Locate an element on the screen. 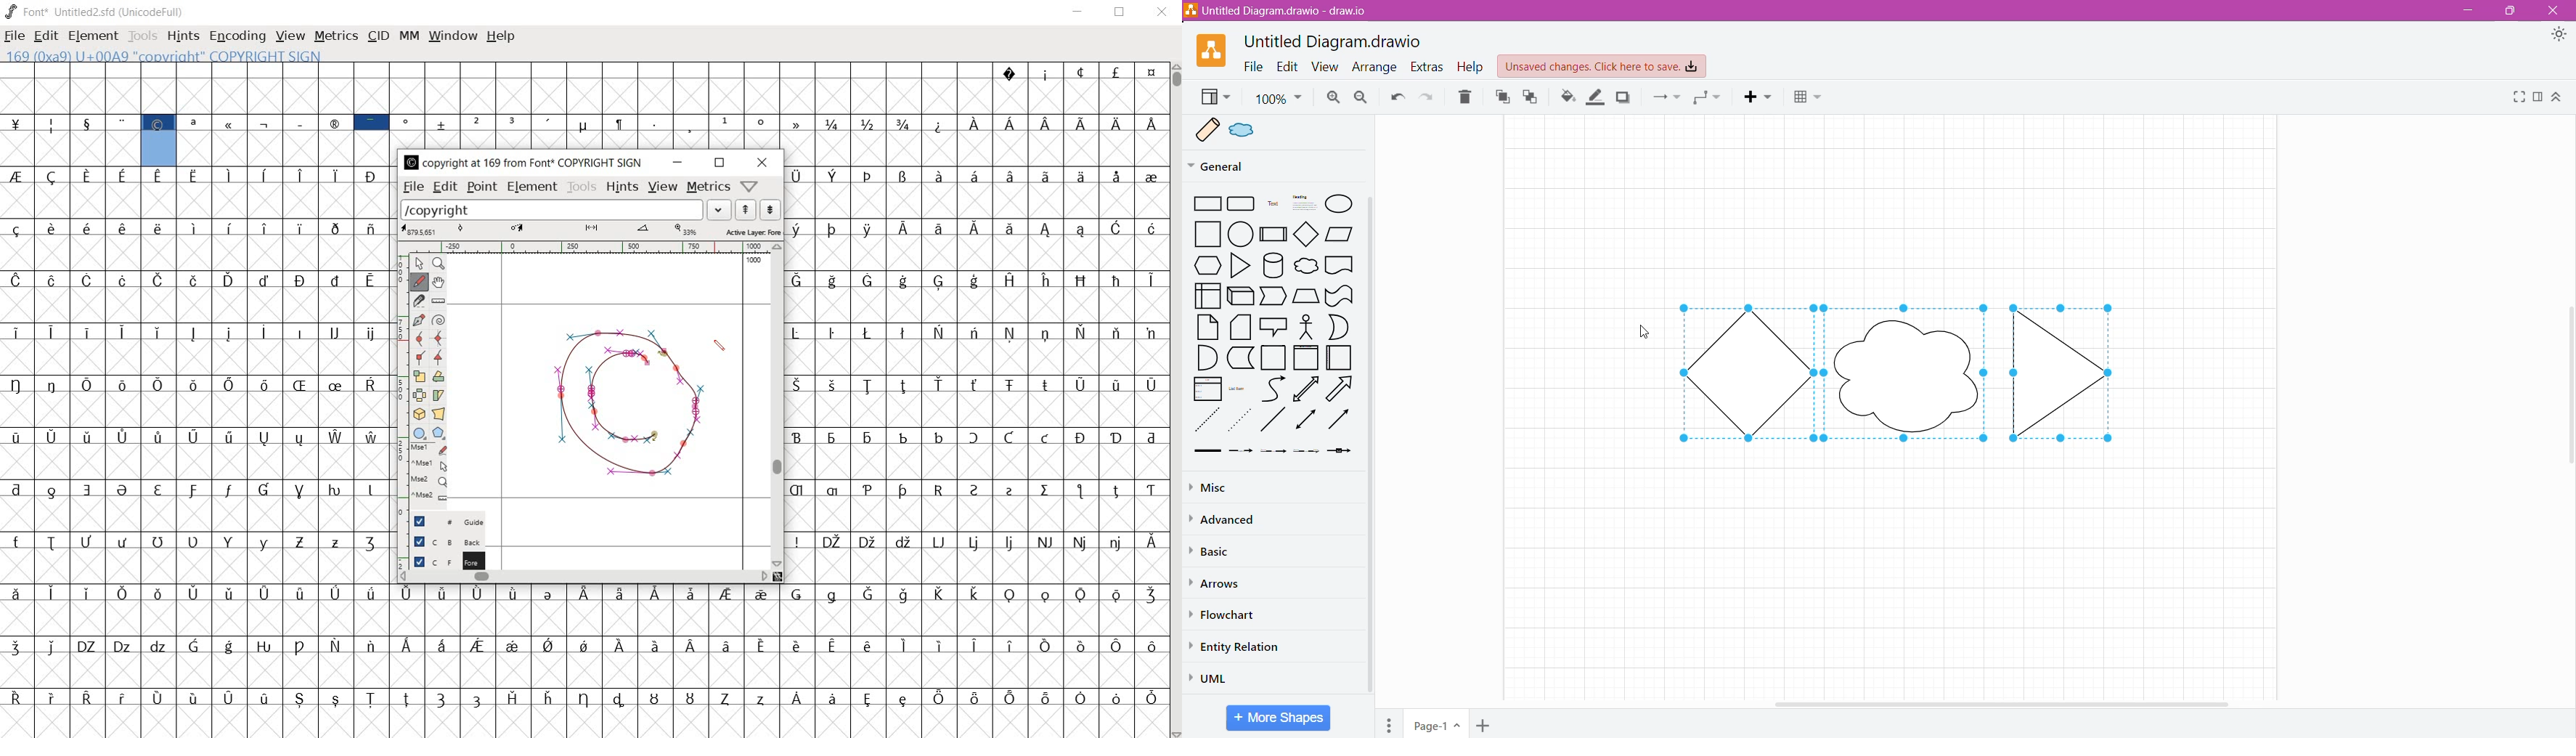 This screenshot has width=2576, height=756. Vertical Scroll Bar is located at coordinates (1369, 446).